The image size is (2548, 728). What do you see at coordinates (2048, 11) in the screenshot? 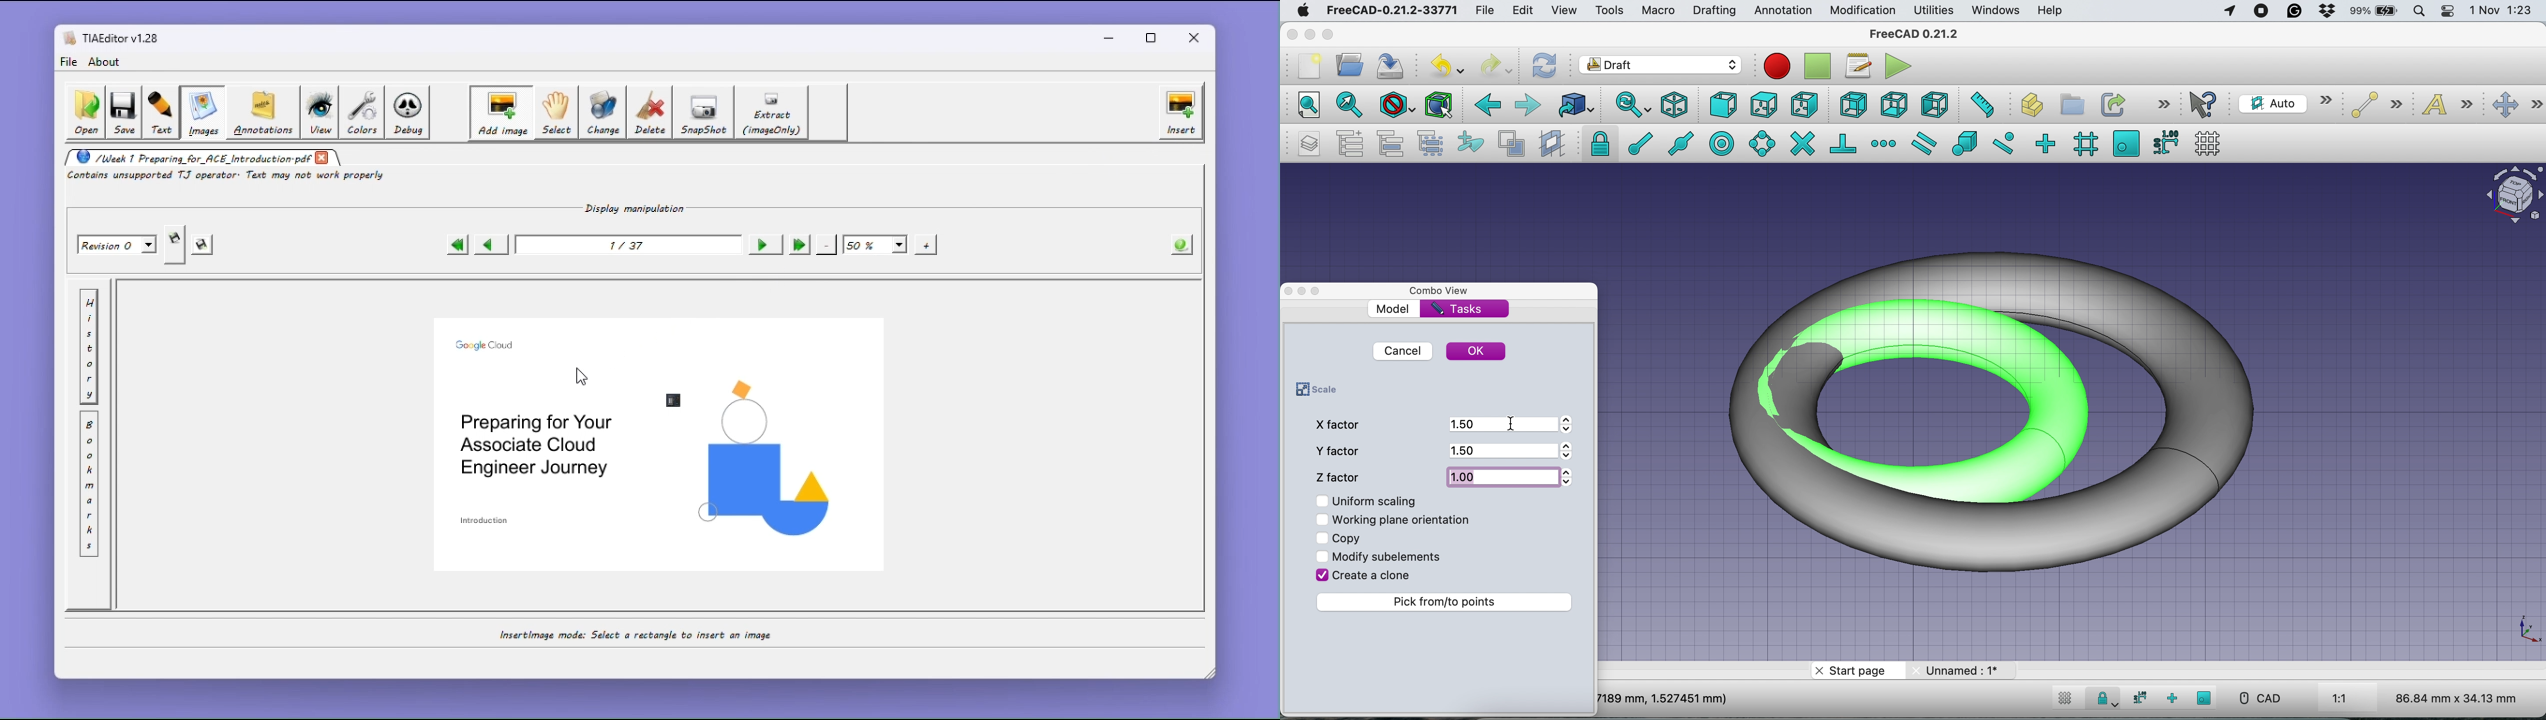
I see `help` at bounding box center [2048, 11].